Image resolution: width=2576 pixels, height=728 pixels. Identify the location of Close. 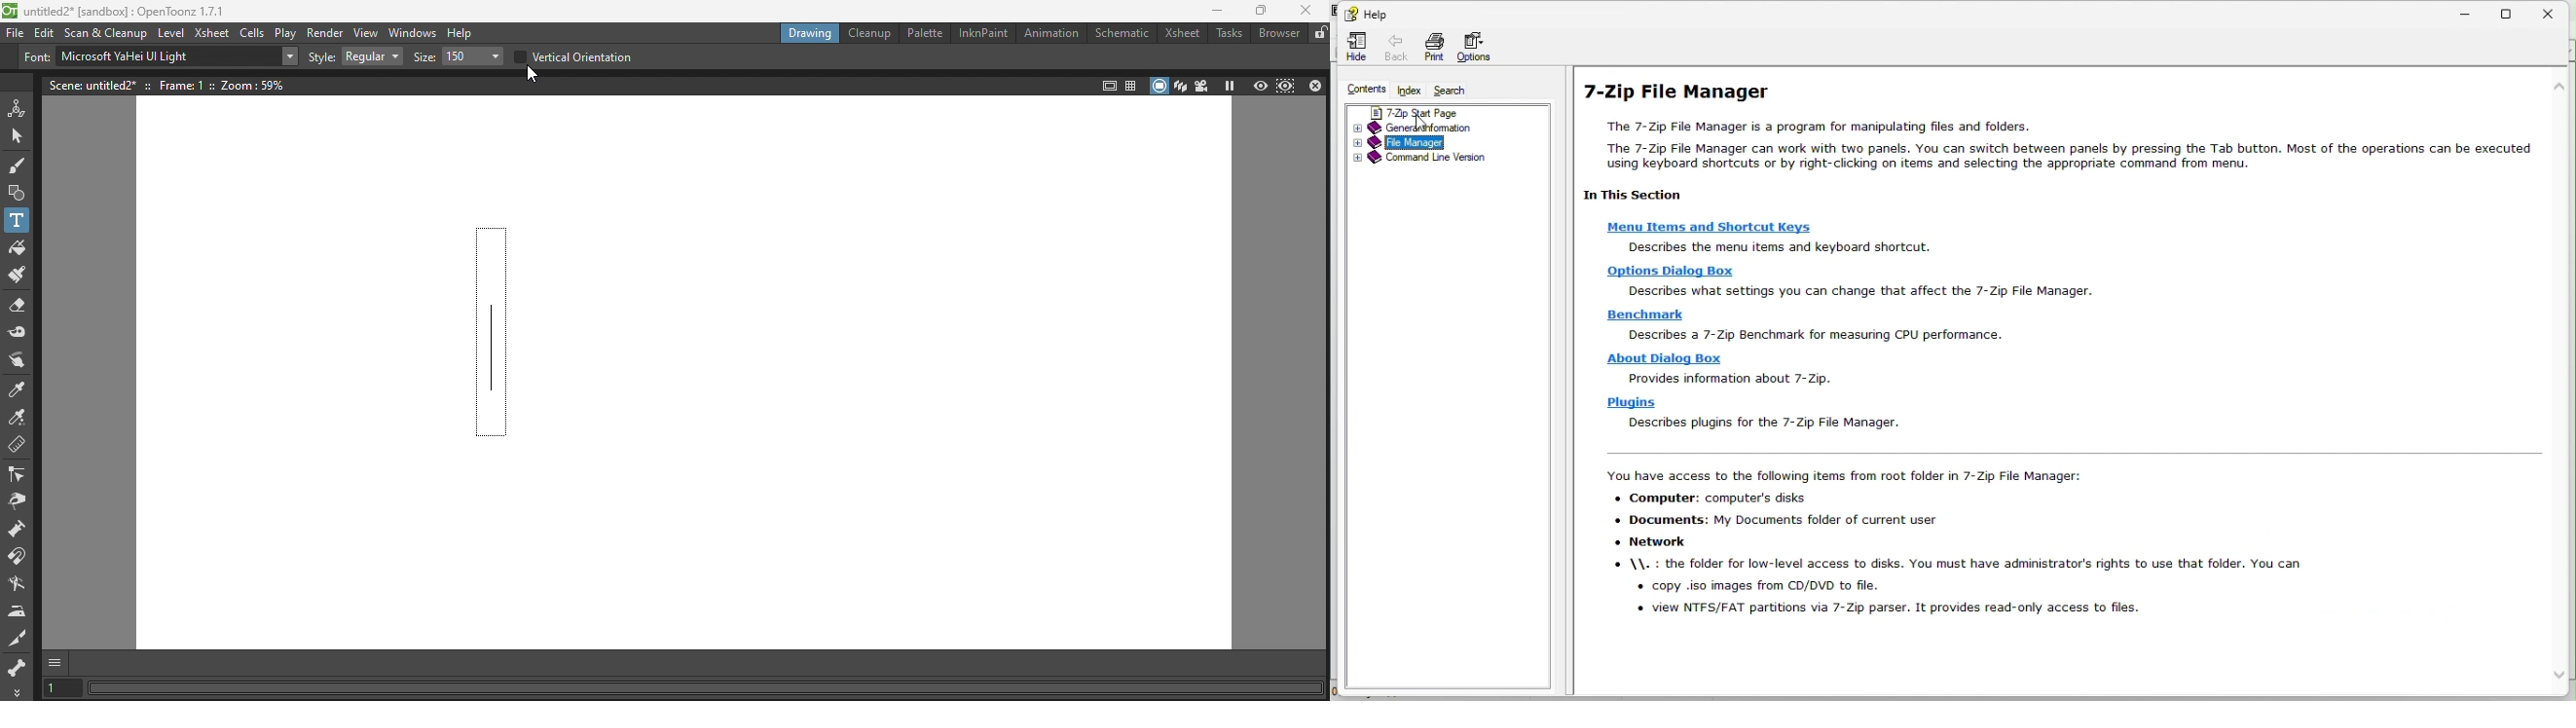
(1315, 86).